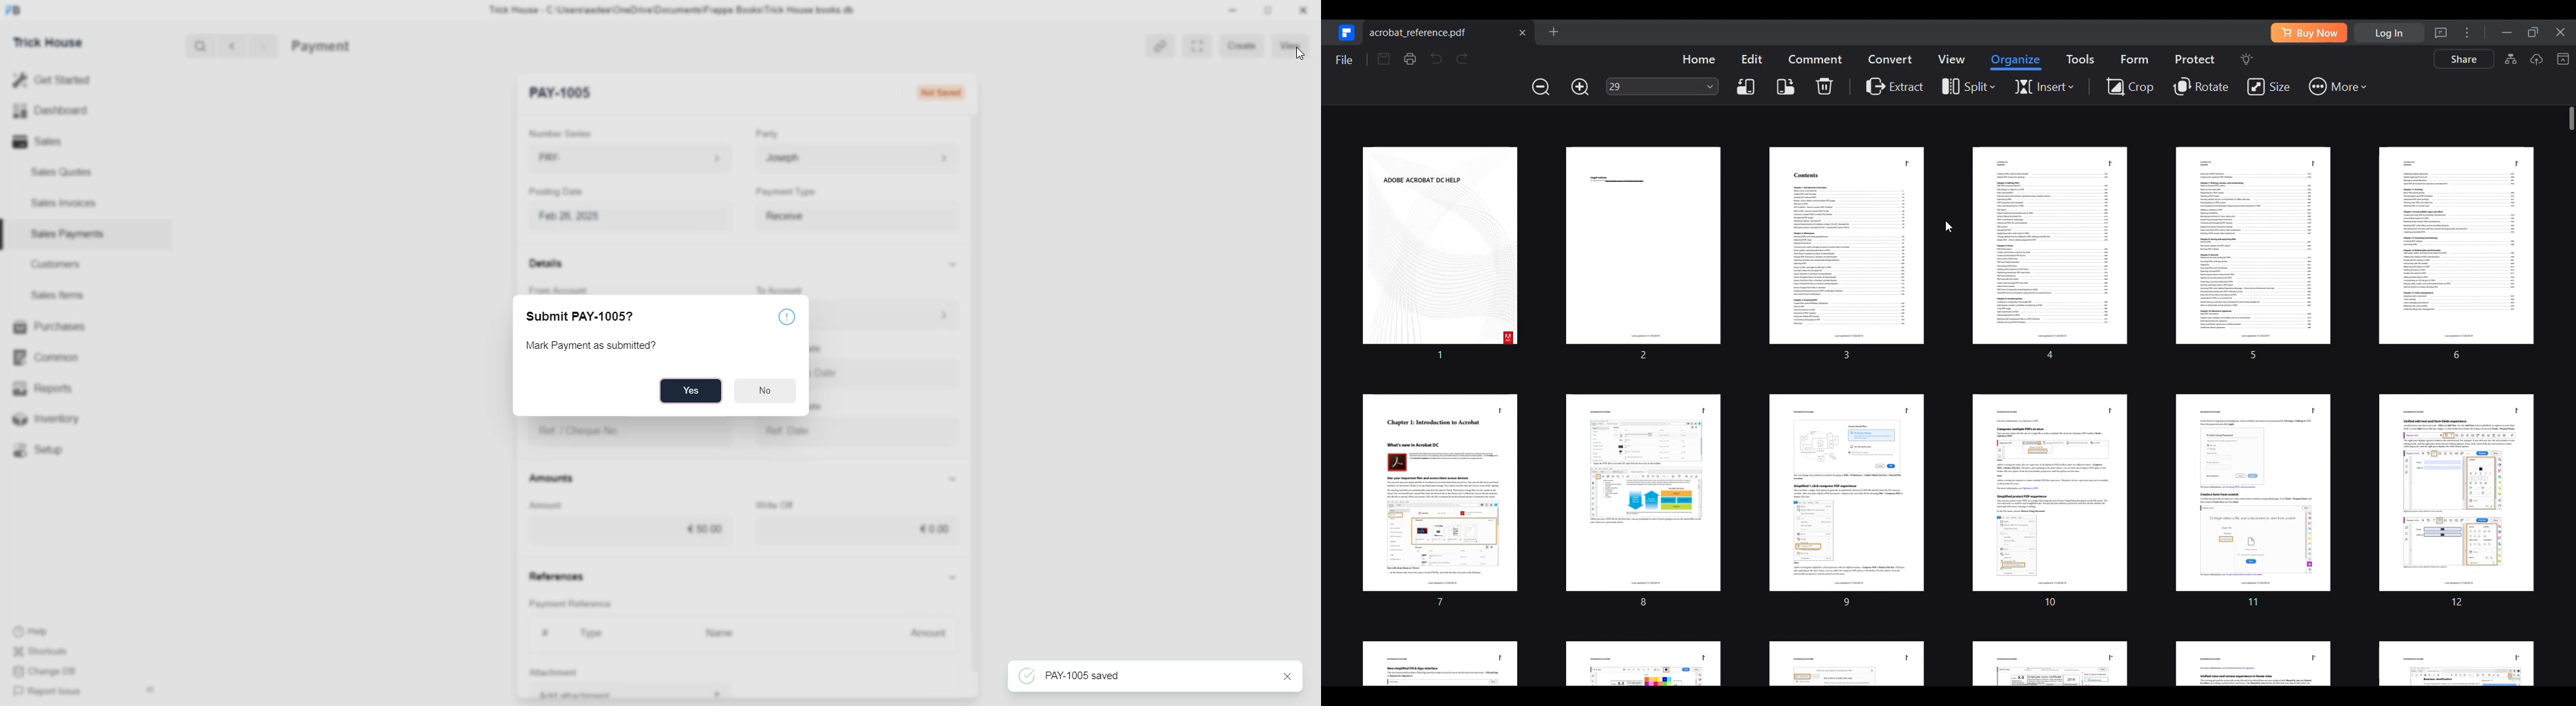 The height and width of the screenshot is (728, 2576). What do you see at coordinates (46, 649) in the screenshot?
I see `Shortcuts` at bounding box center [46, 649].